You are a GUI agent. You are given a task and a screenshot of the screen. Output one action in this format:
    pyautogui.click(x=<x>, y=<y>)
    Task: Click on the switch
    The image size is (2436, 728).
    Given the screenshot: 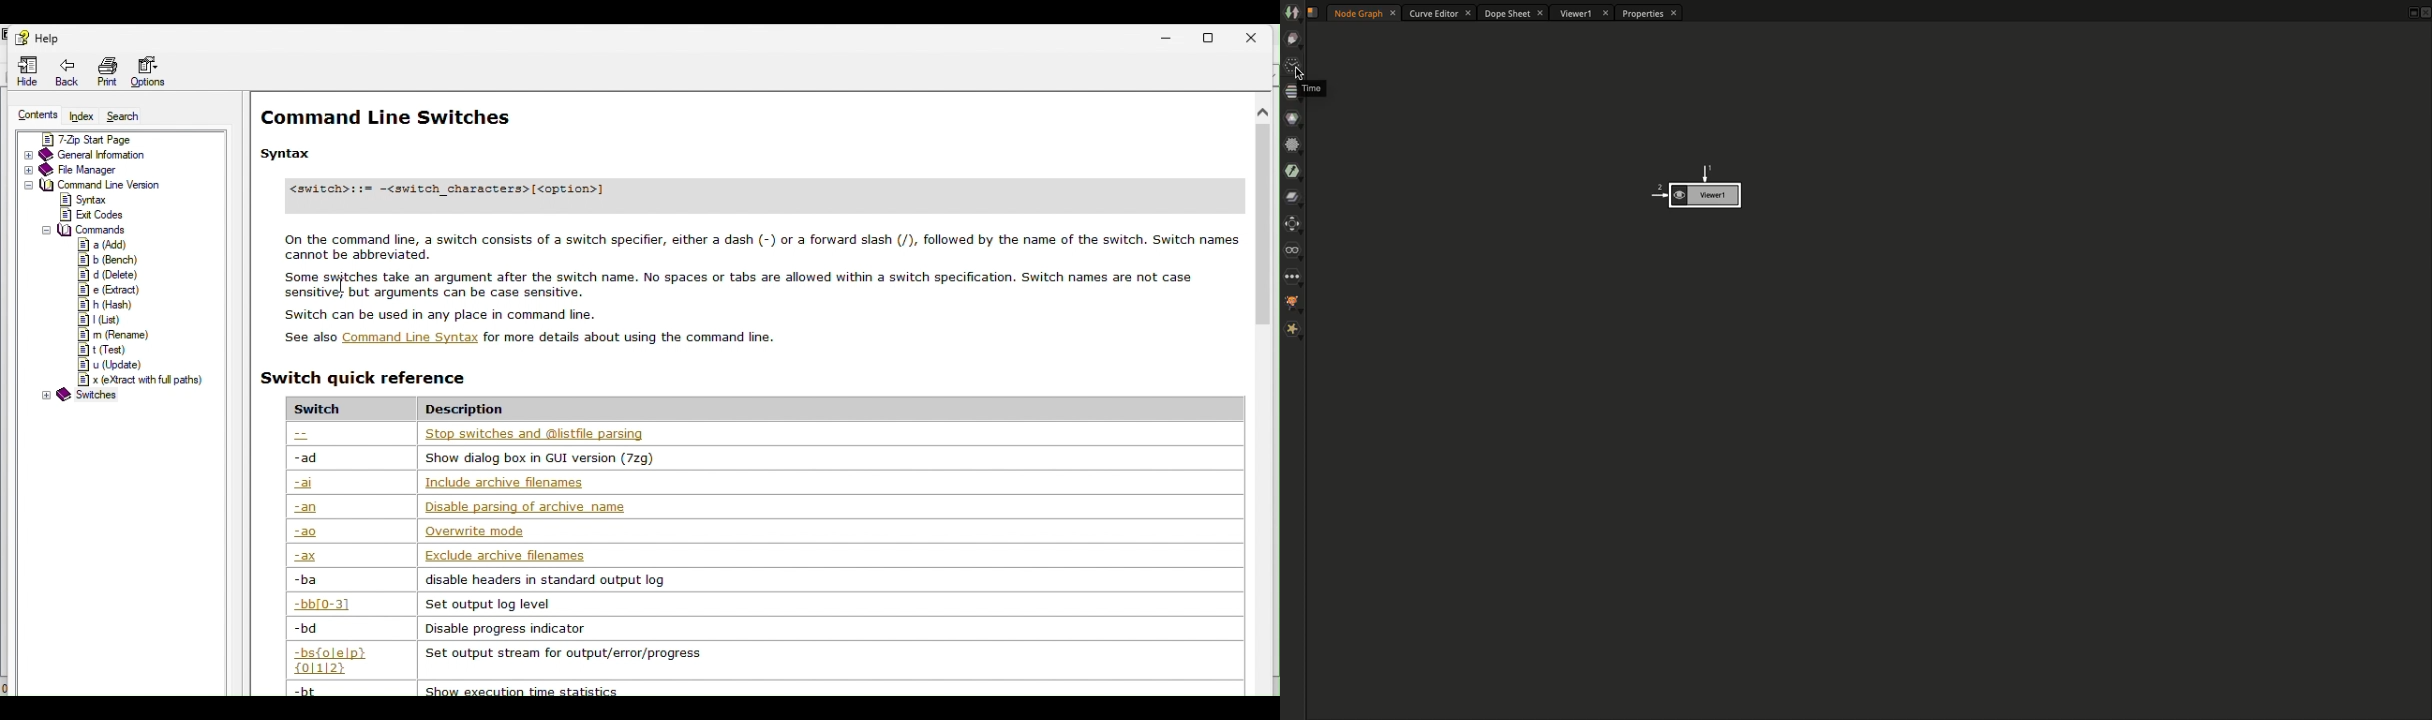 What is the action you would take?
    pyautogui.click(x=315, y=411)
    